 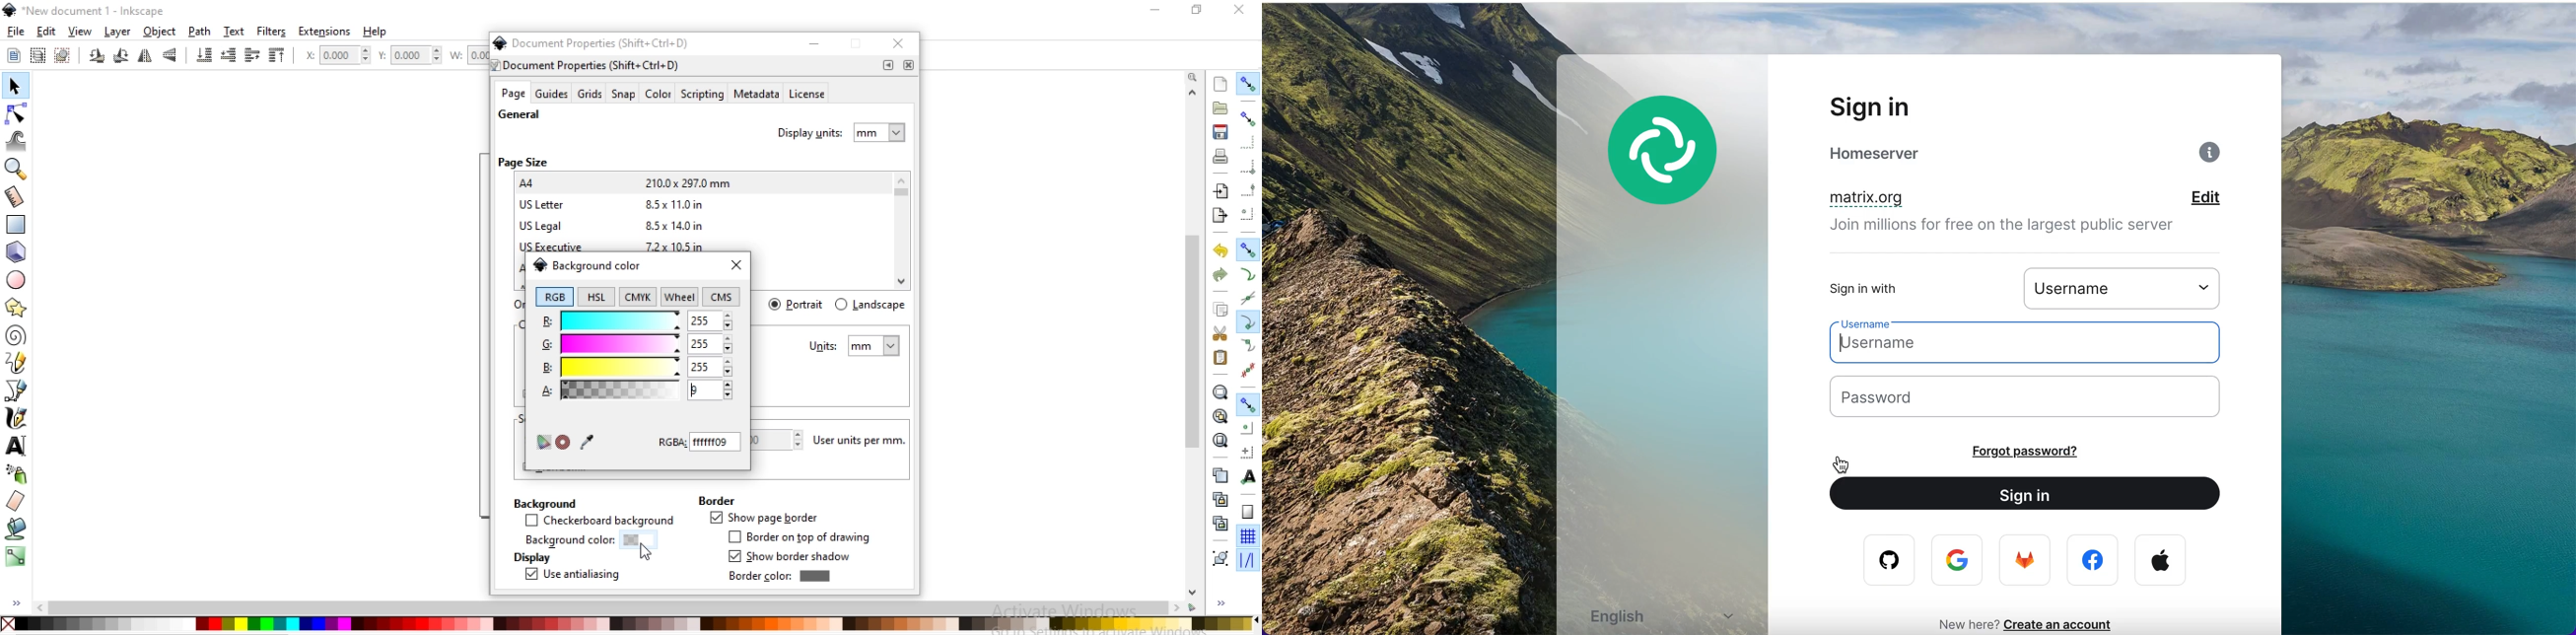 What do you see at coordinates (624, 95) in the screenshot?
I see `snap` at bounding box center [624, 95].